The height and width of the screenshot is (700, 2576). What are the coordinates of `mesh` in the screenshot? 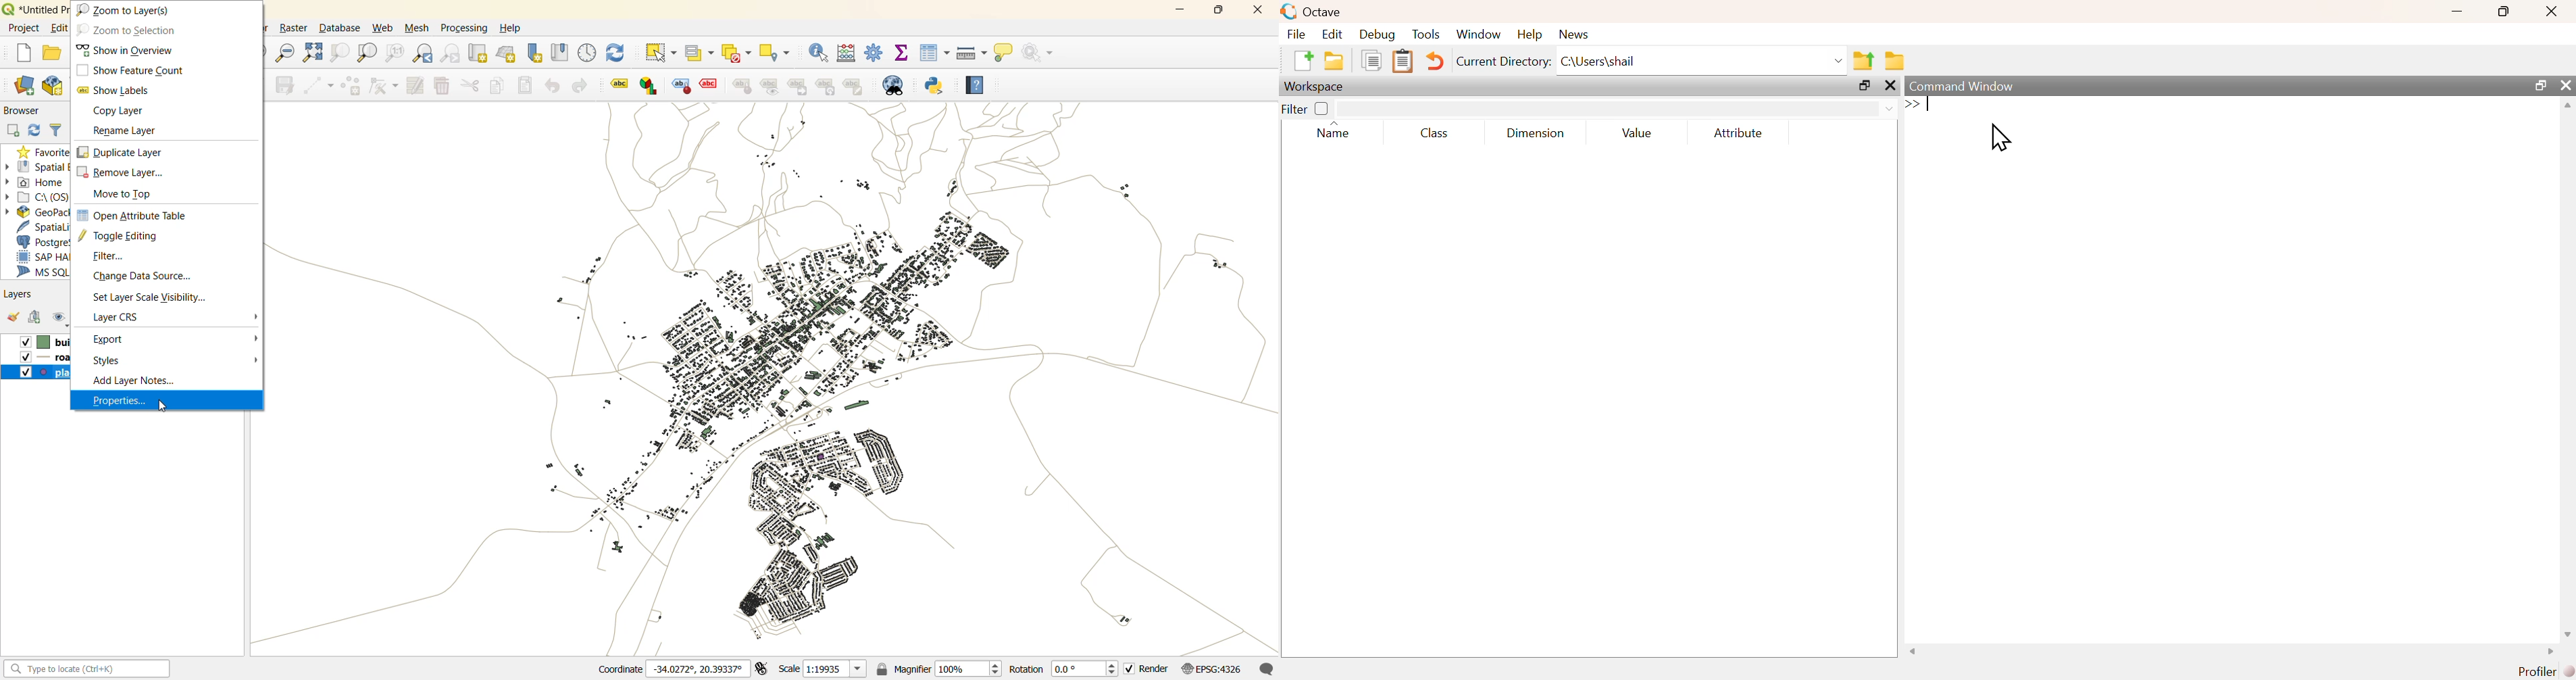 It's located at (416, 28).